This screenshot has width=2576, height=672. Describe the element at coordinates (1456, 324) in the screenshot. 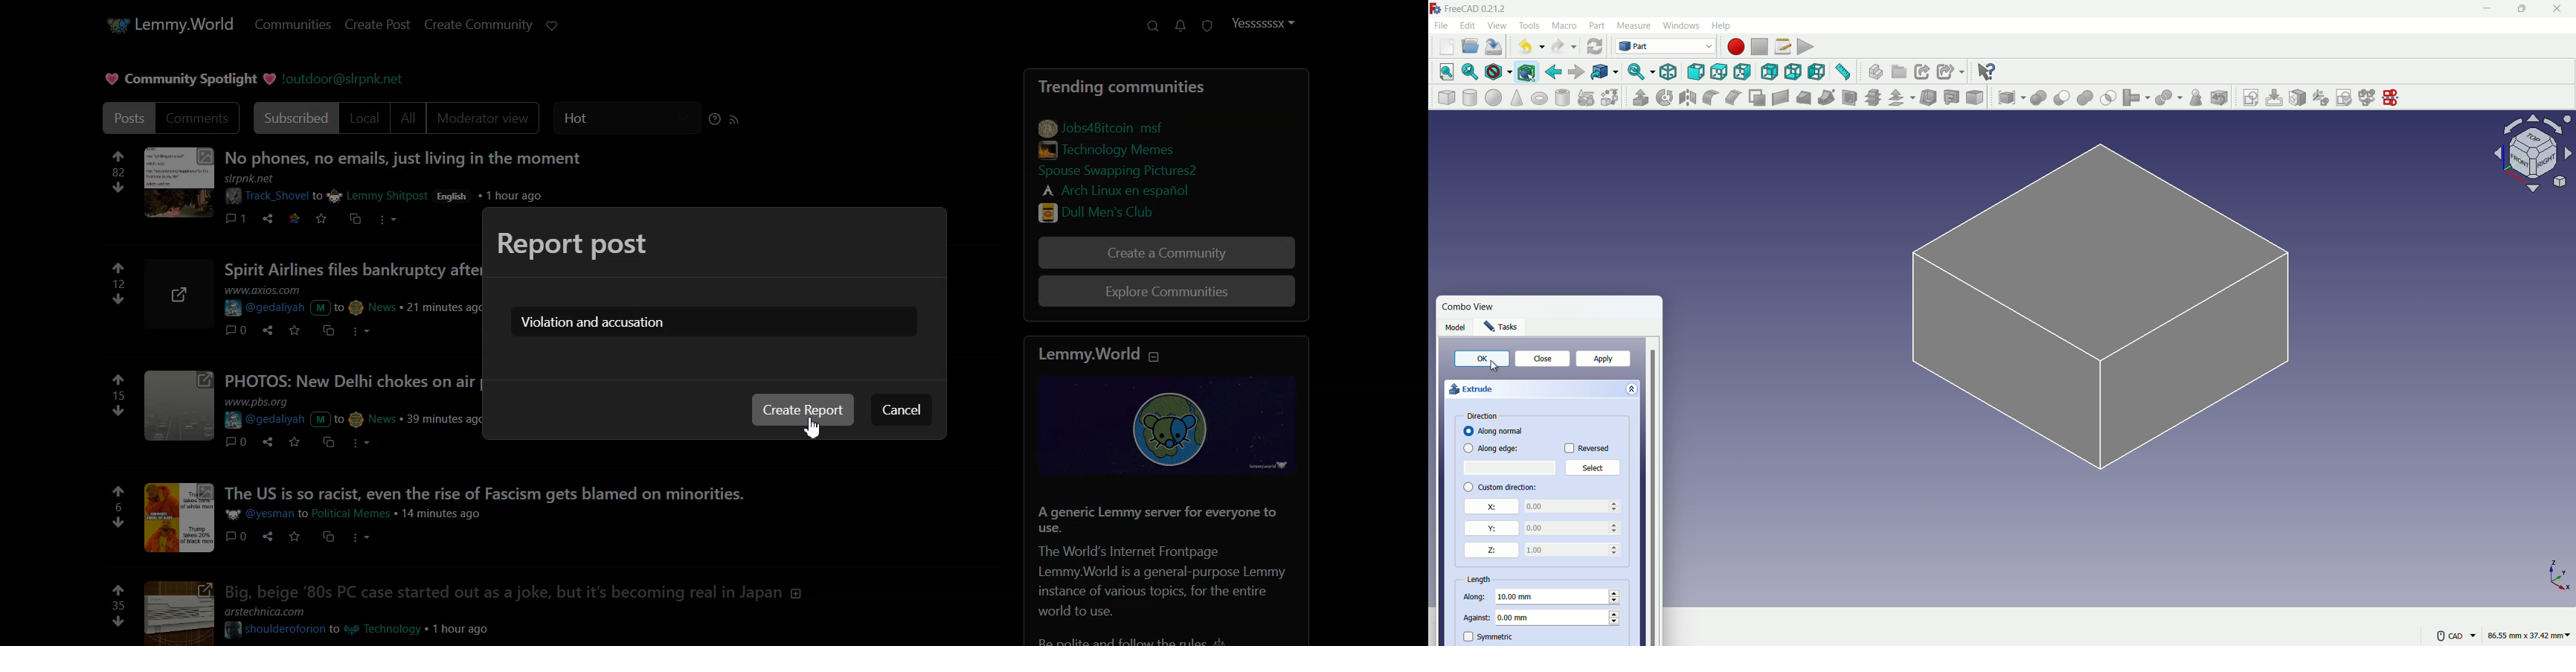

I see `Model` at that location.